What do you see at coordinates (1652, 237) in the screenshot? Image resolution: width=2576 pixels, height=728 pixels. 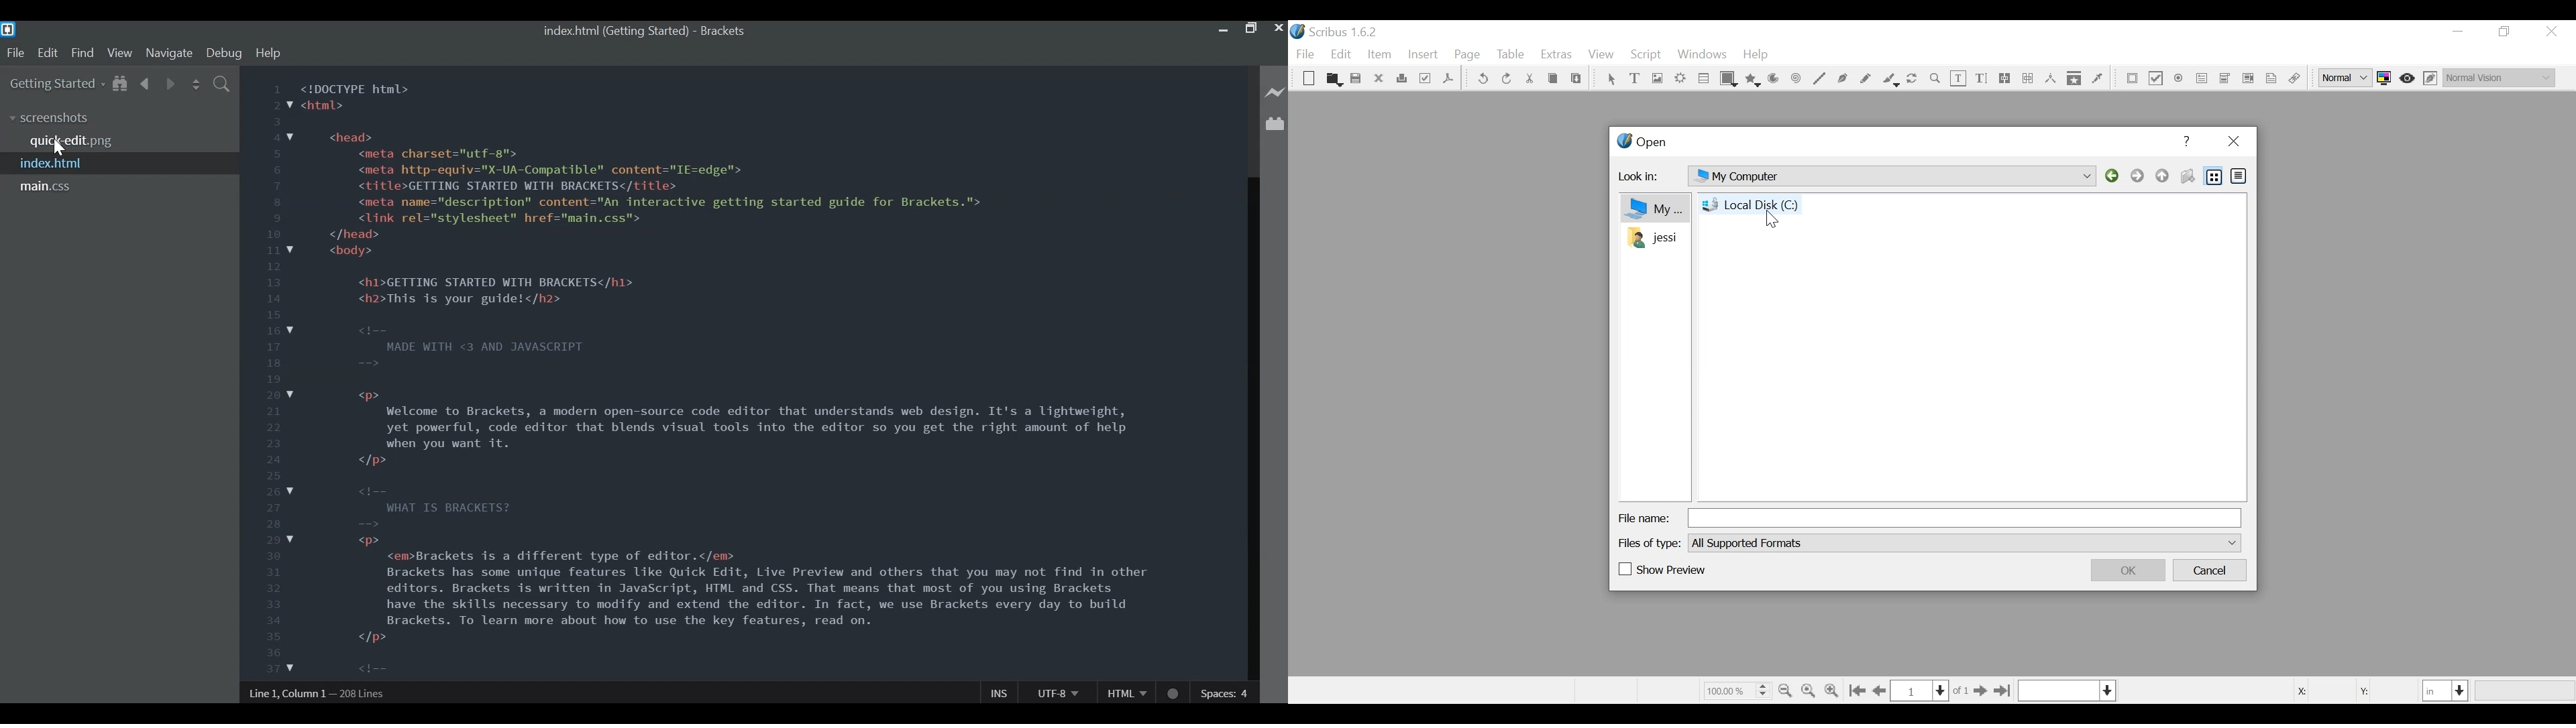 I see `Folder` at bounding box center [1652, 237].